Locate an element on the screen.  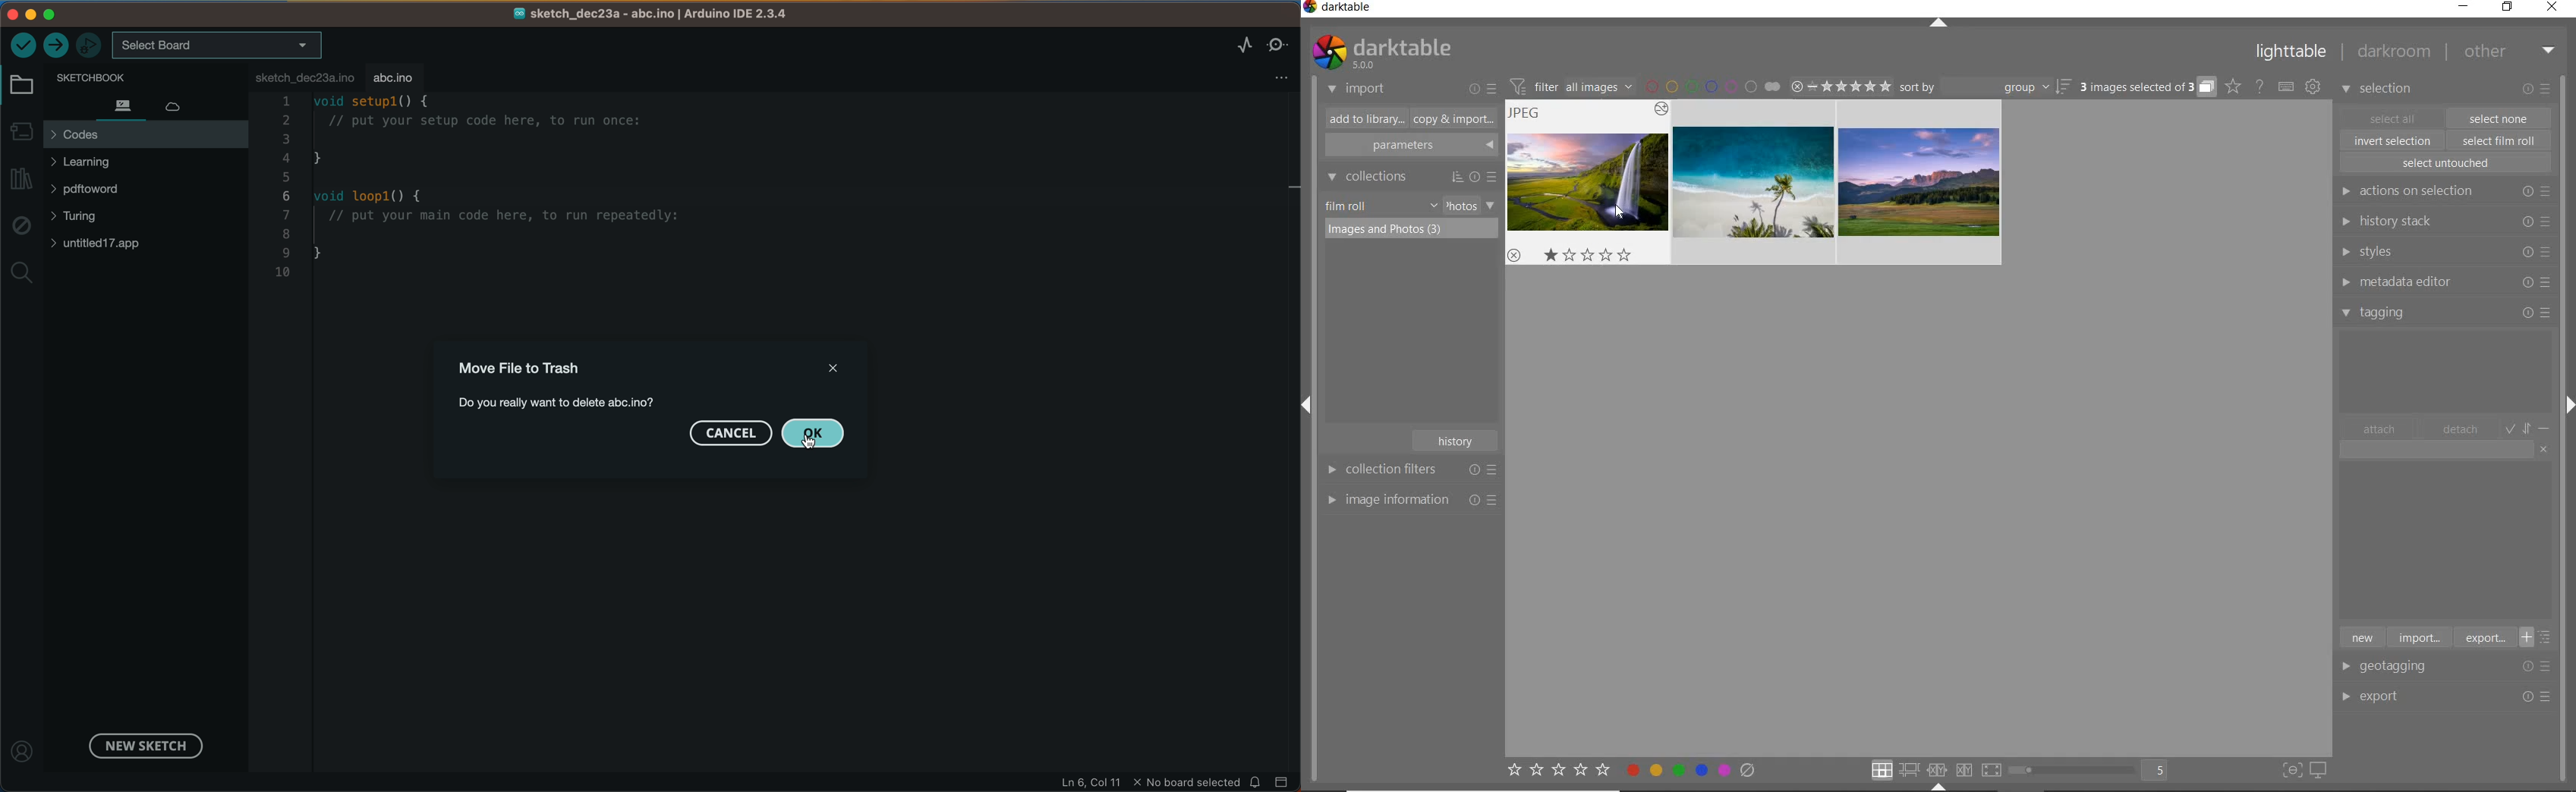
history is located at coordinates (1457, 439).